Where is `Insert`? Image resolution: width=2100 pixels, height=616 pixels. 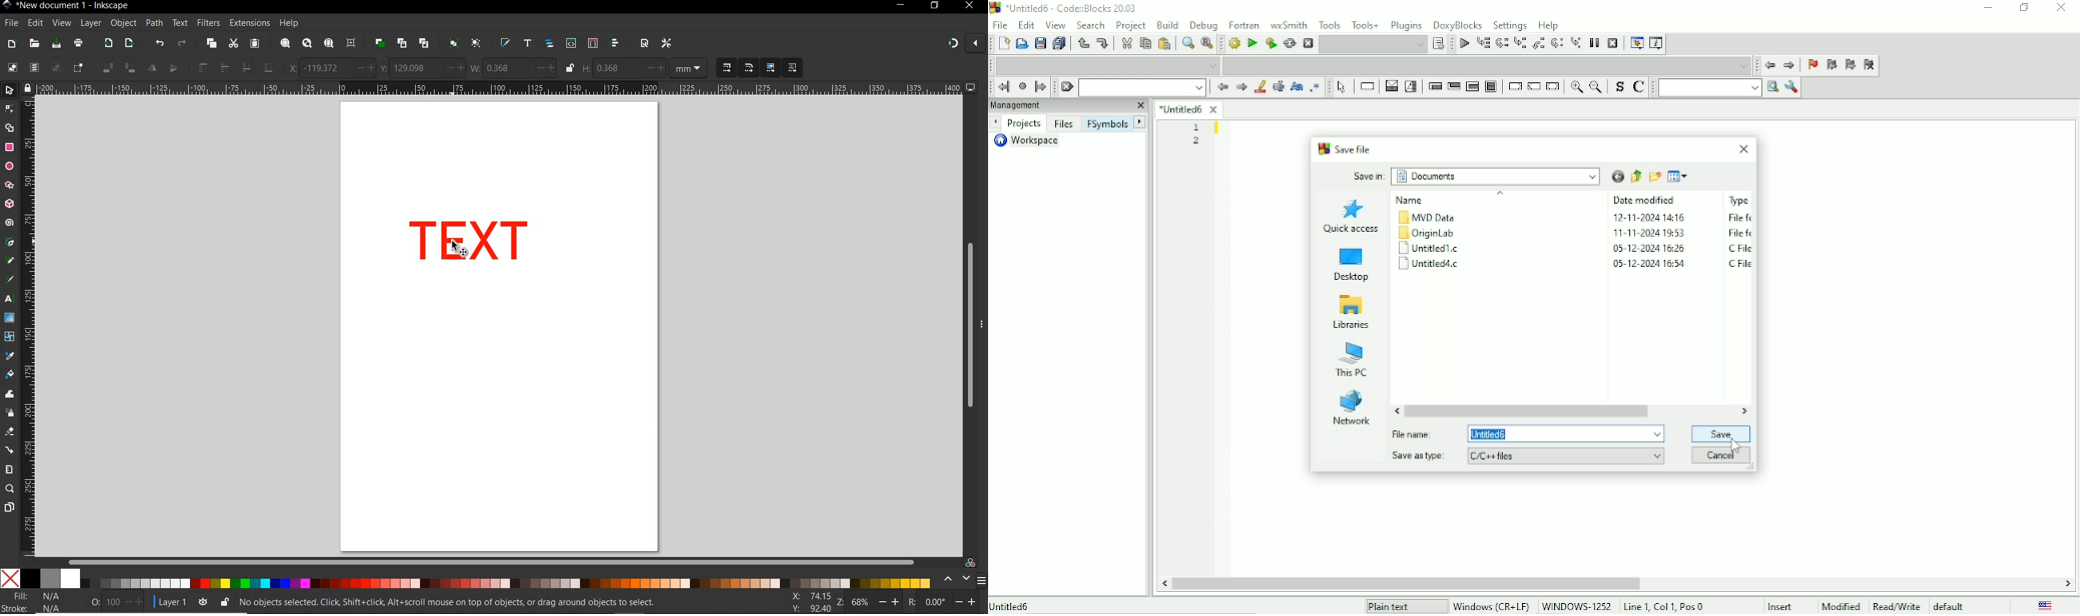 Insert is located at coordinates (1786, 606).